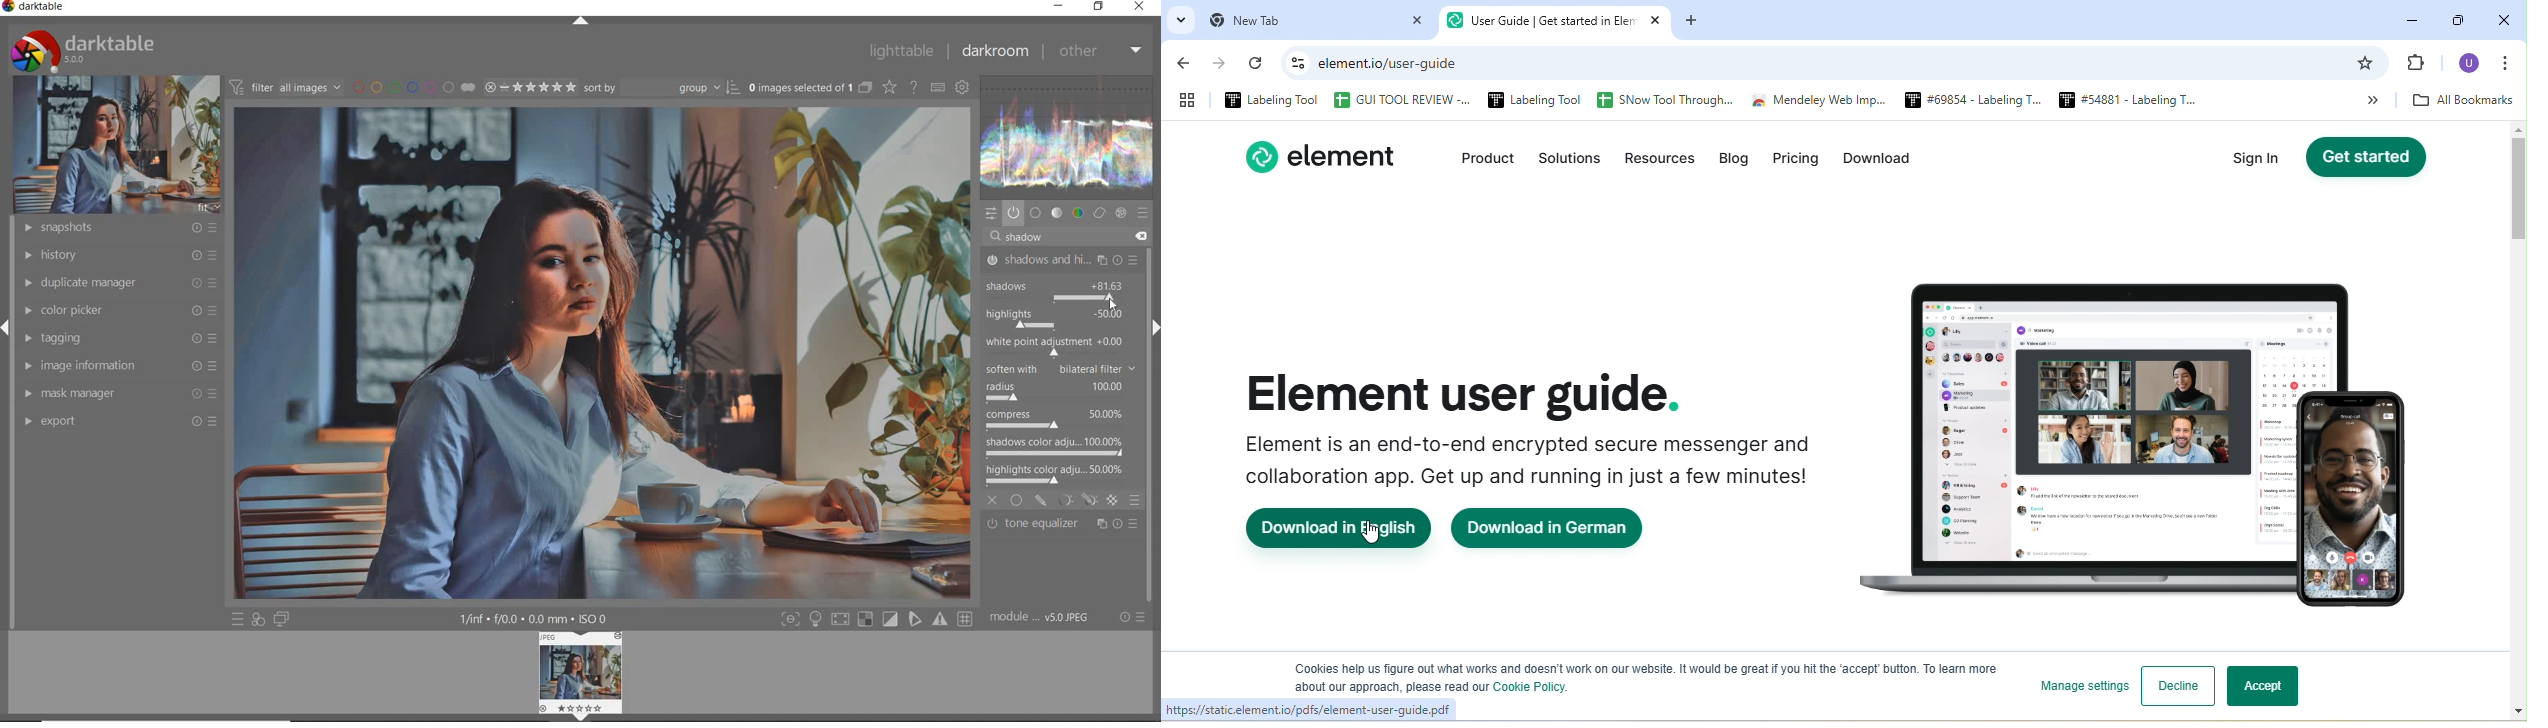  Describe the element at coordinates (1295, 63) in the screenshot. I see `See site information` at that location.